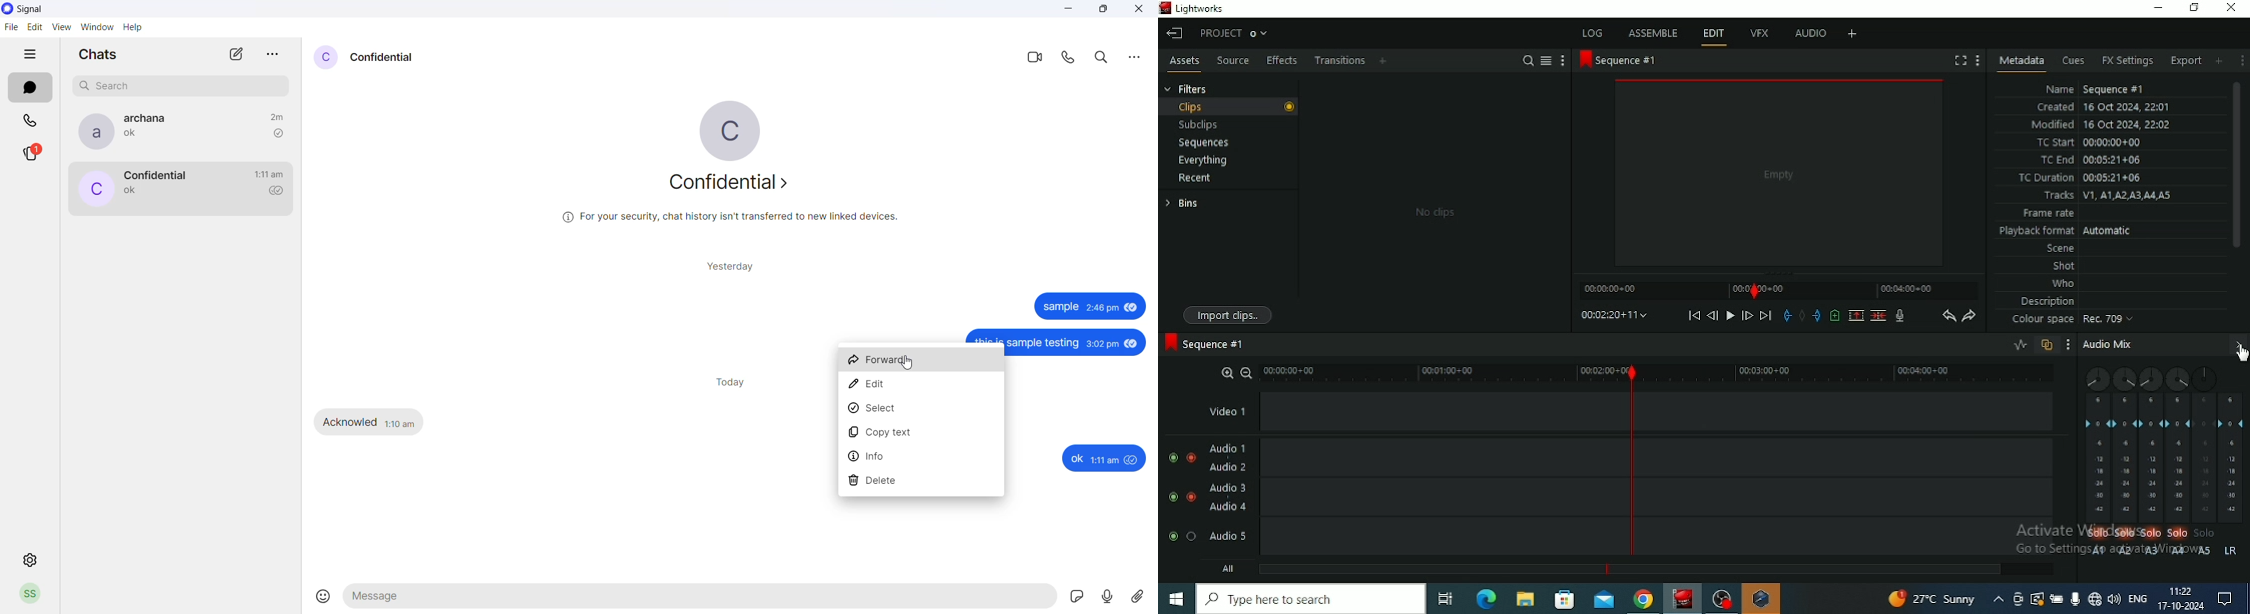 The height and width of the screenshot is (616, 2268). I want to click on All, so click(1707, 570).